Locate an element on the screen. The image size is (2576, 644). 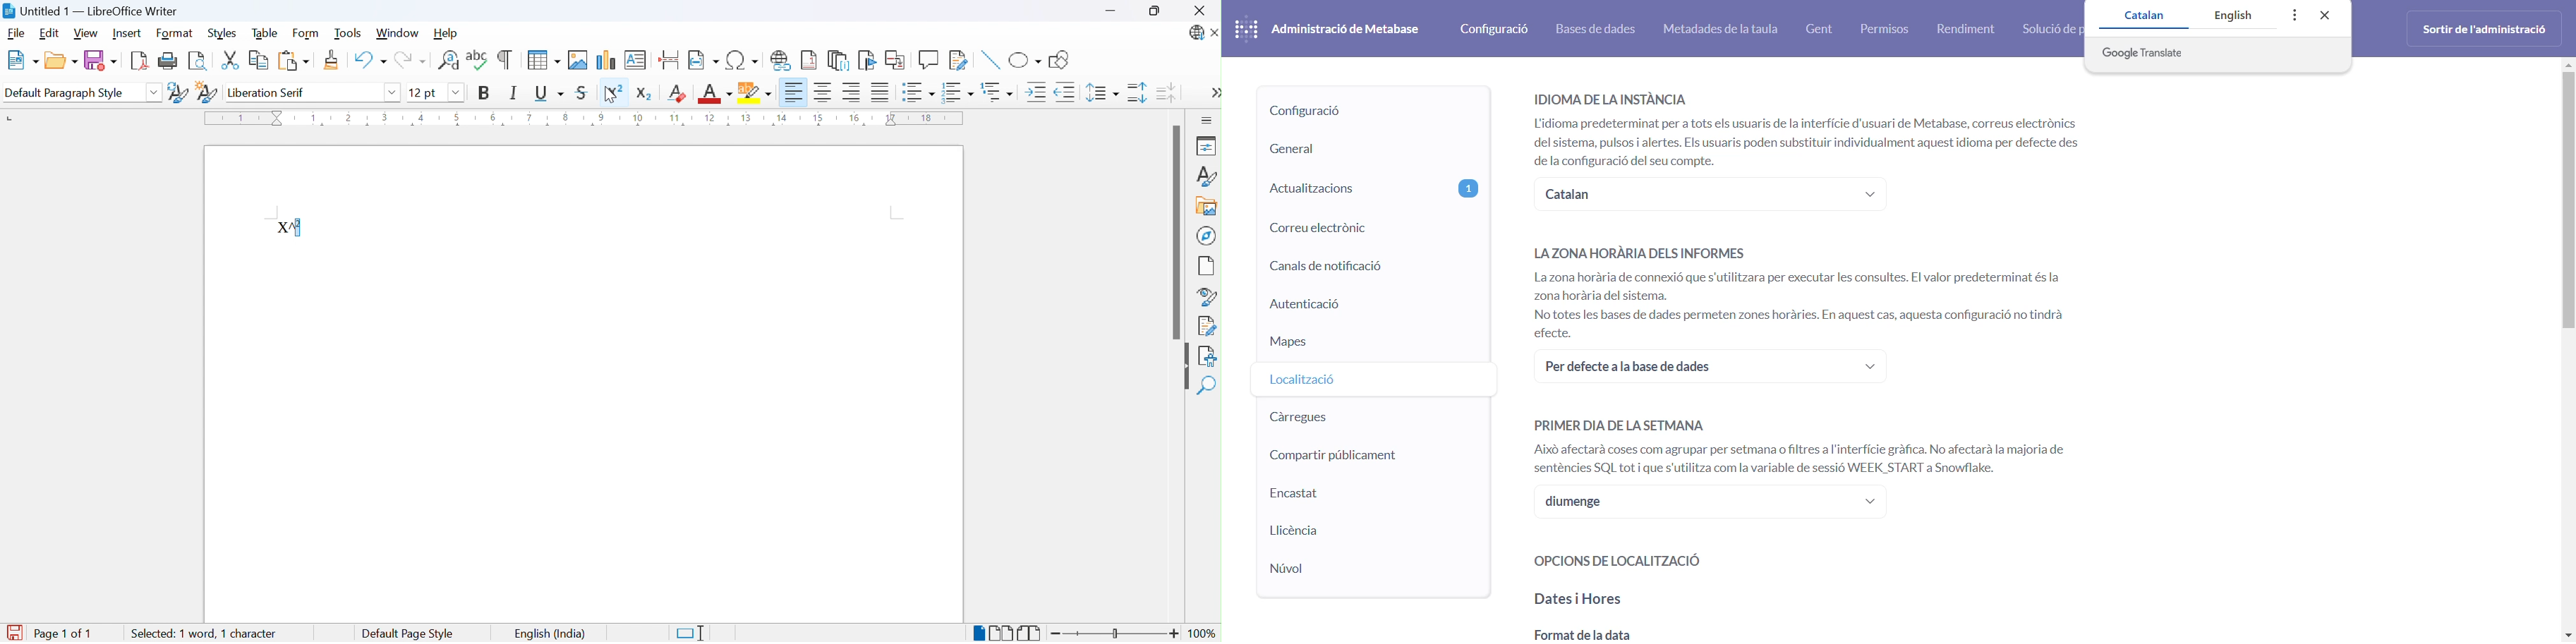
license is located at coordinates (1360, 531).